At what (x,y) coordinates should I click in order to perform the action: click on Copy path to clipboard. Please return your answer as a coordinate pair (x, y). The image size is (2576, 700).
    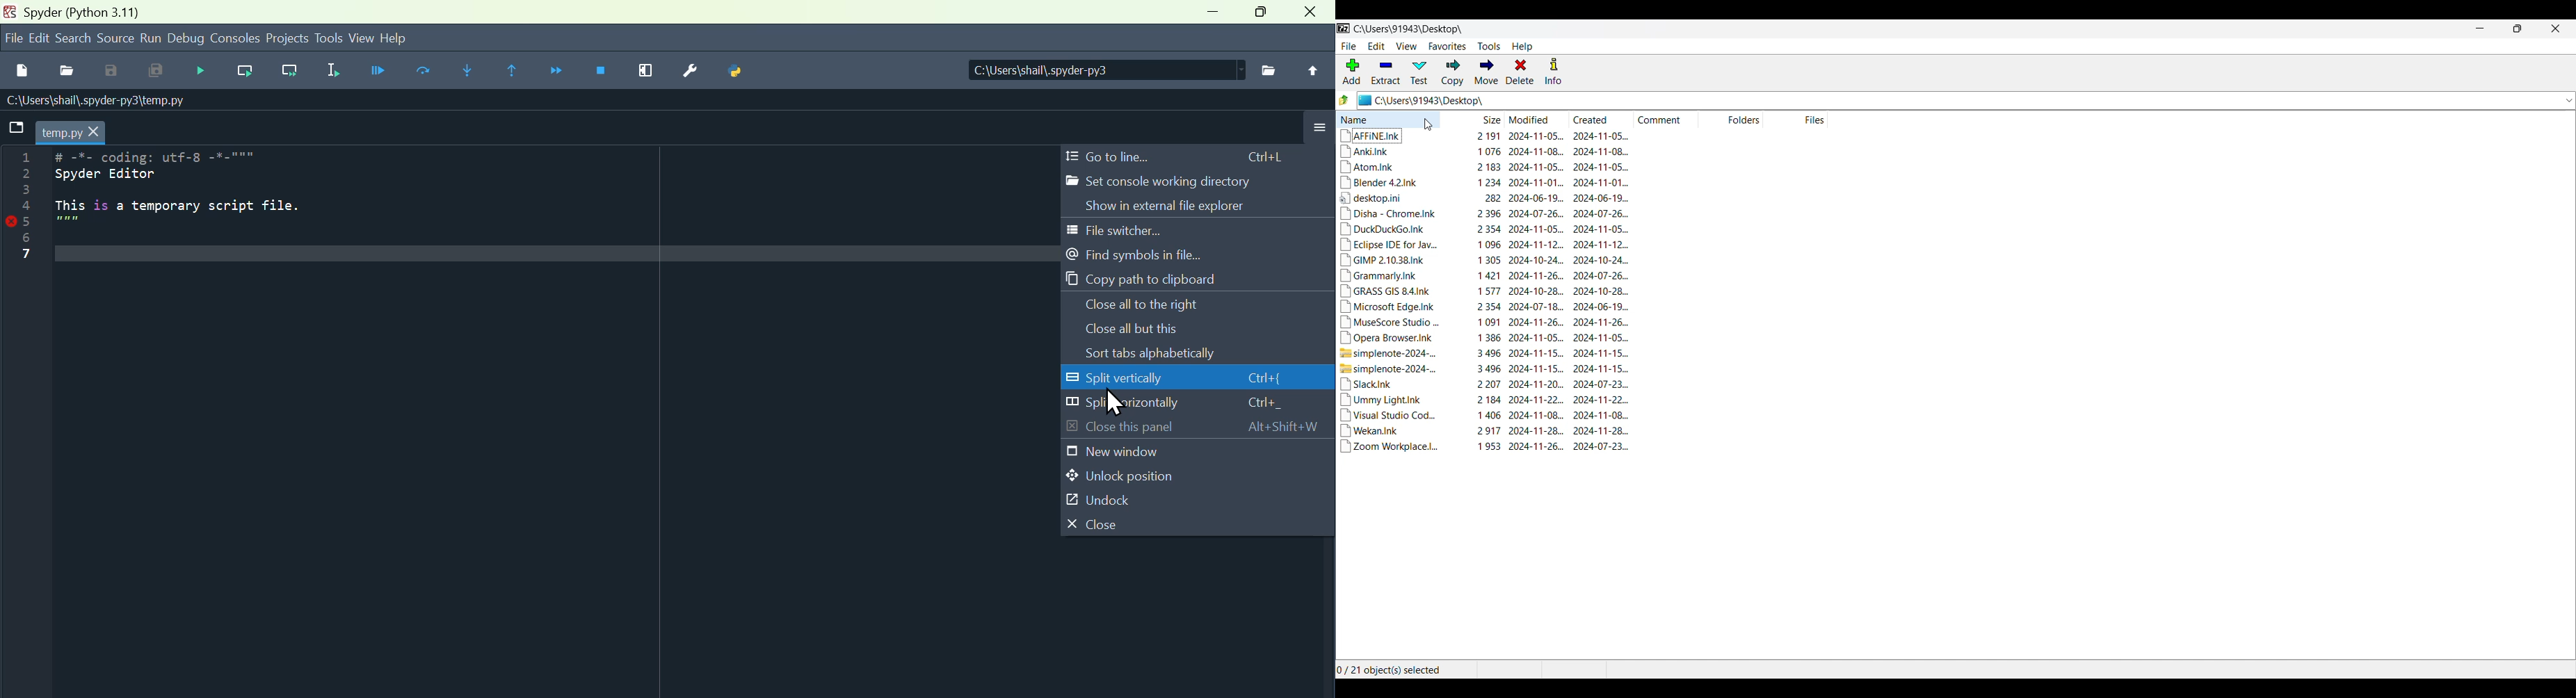
    Looking at the image, I should click on (1192, 280).